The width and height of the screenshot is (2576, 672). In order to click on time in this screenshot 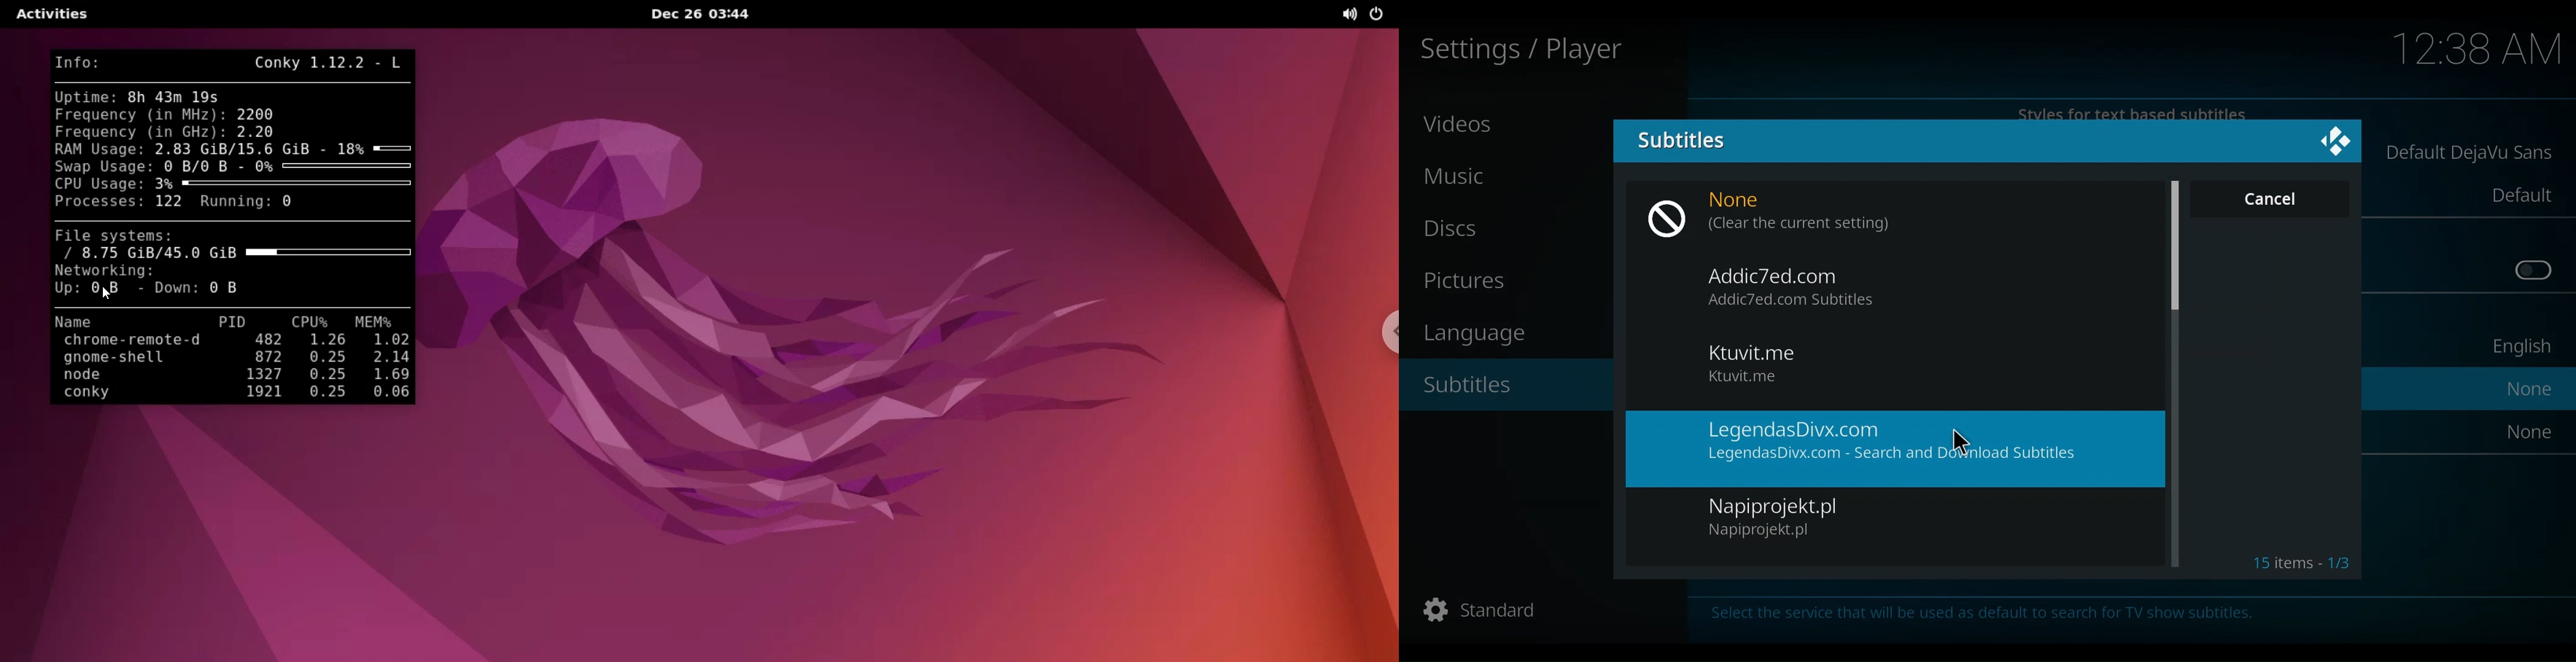, I will do `click(2479, 50)`.